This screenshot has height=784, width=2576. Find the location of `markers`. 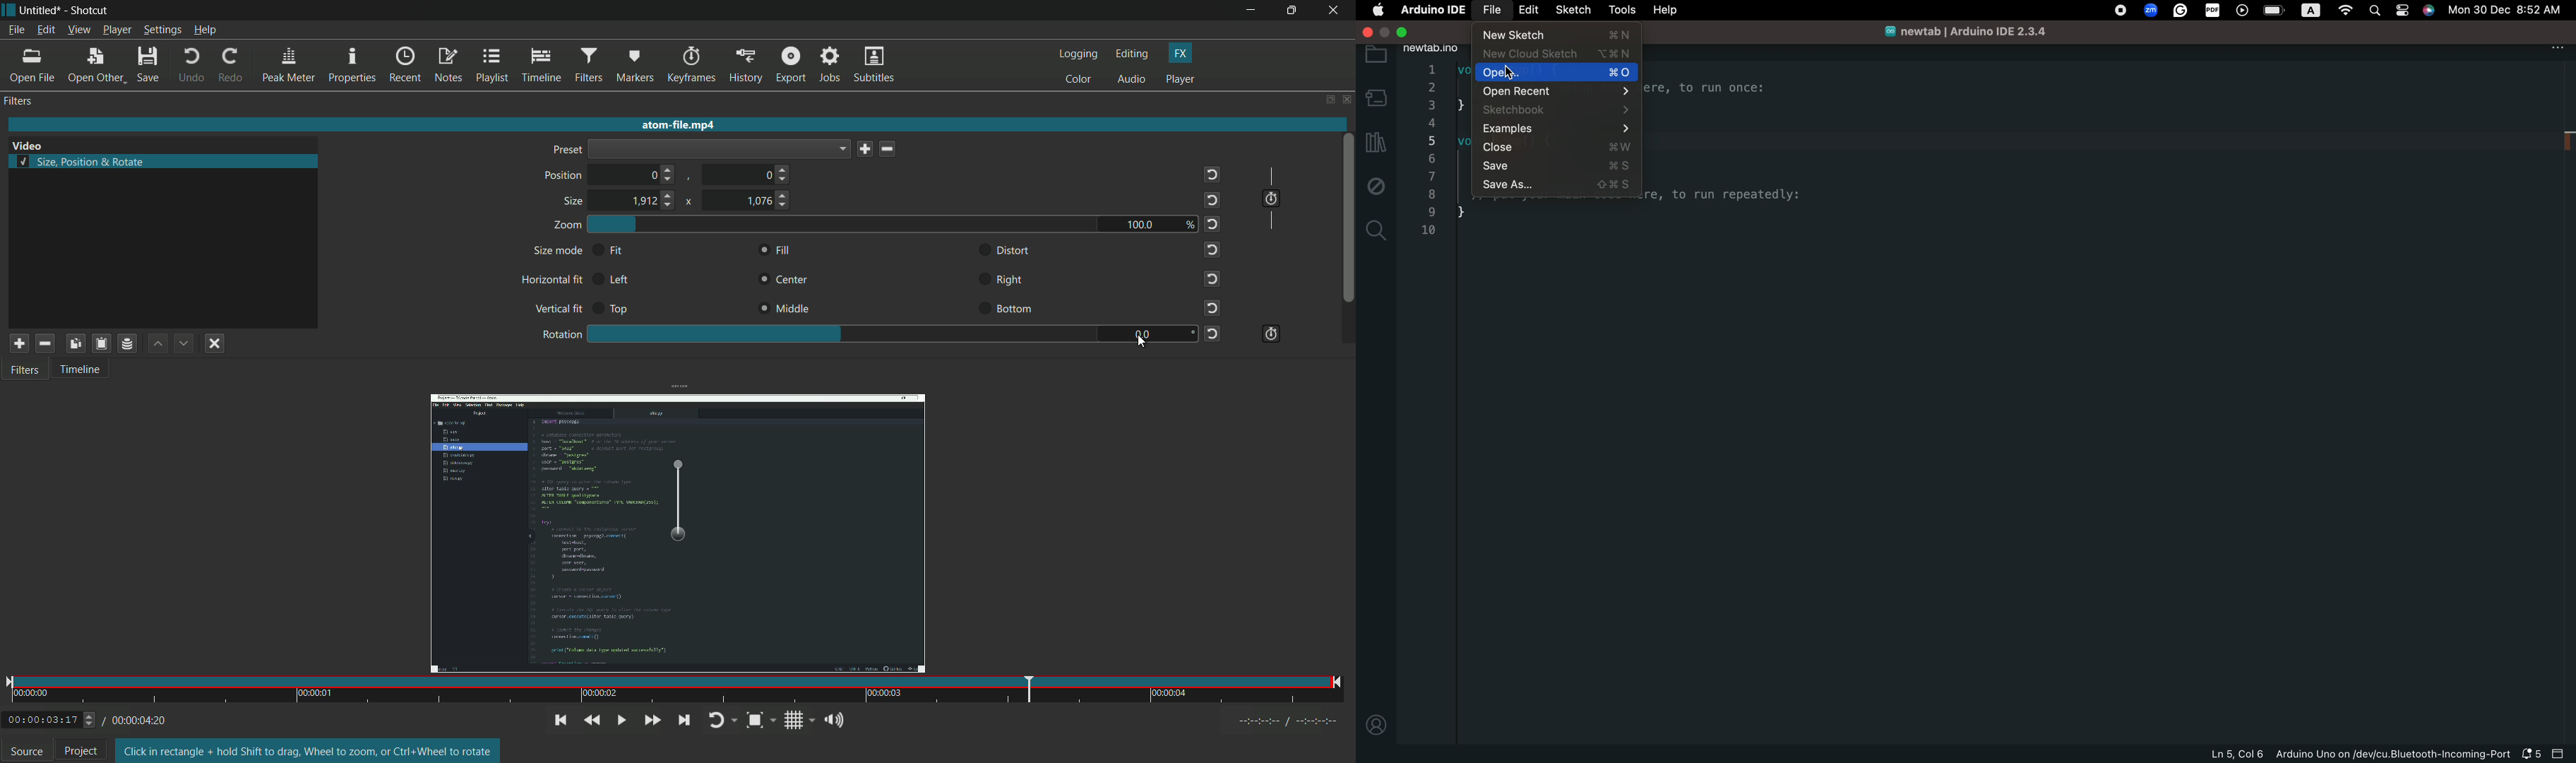

markers is located at coordinates (633, 67).